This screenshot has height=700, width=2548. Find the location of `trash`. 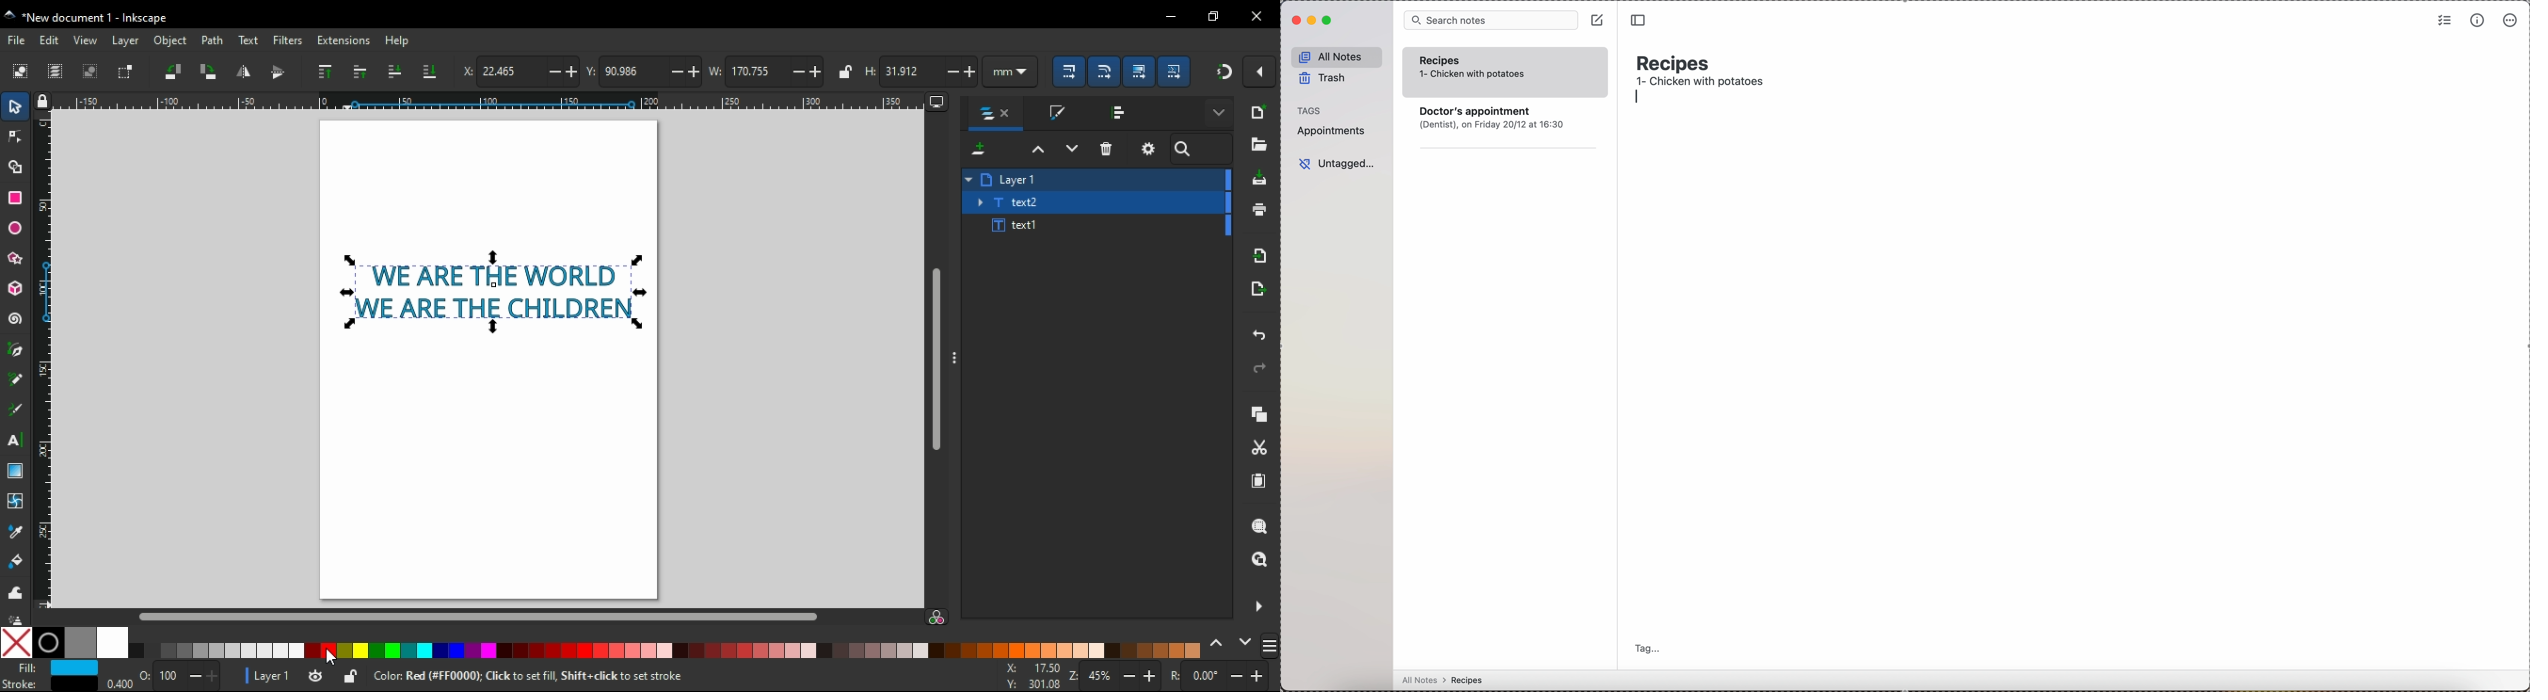

trash is located at coordinates (1328, 77).